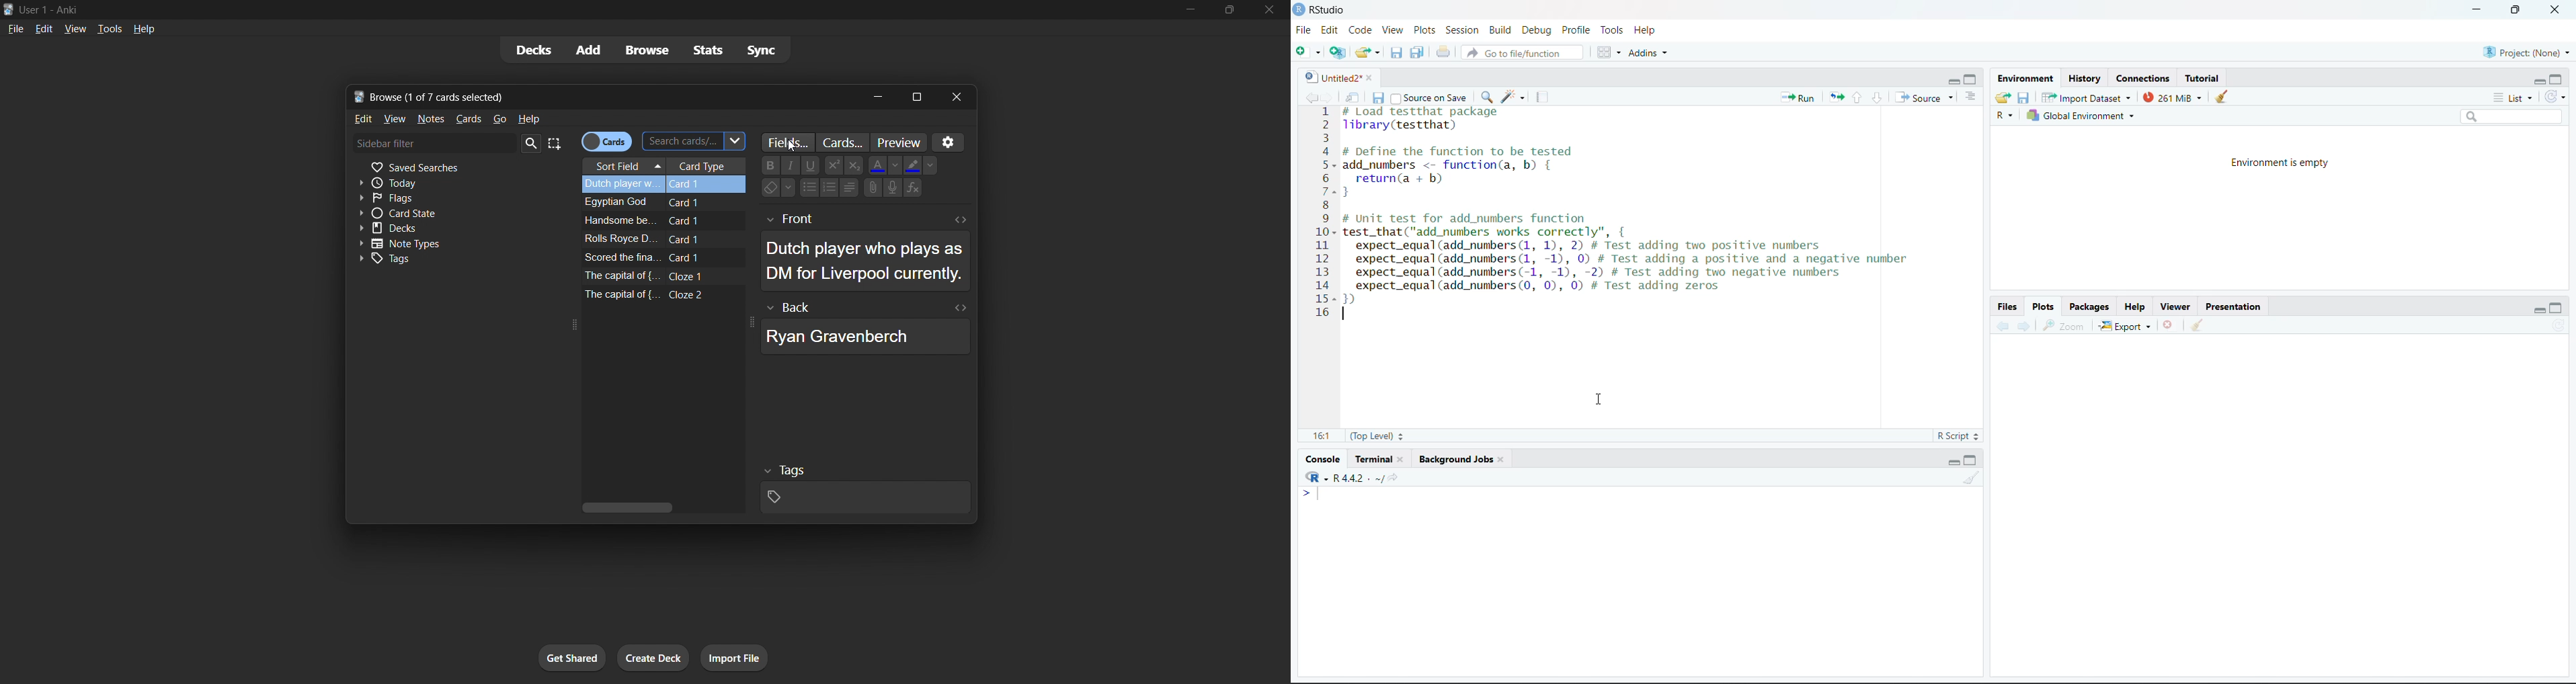 The width and height of the screenshot is (2576, 700). What do you see at coordinates (606, 142) in the screenshot?
I see `cards/notes toggle` at bounding box center [606, 142].